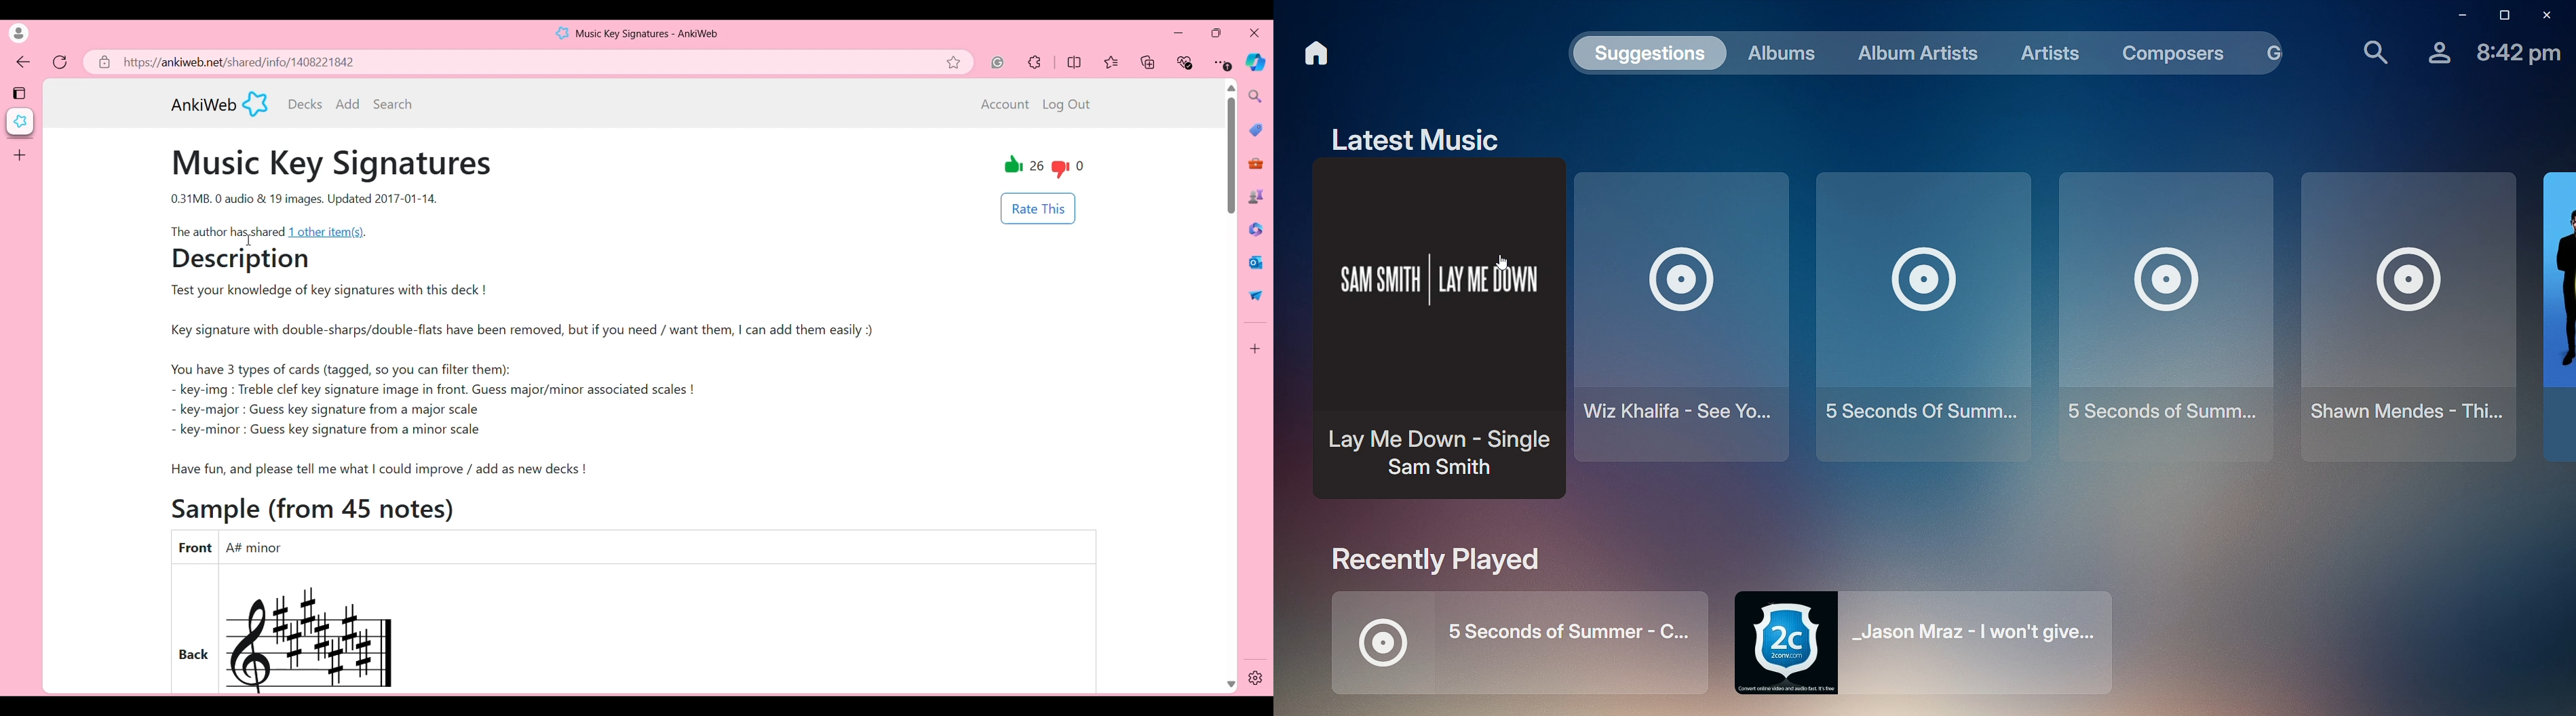 This screenshot has width=2576, height=728. What do you see at coordinates (1075, 62) in the screenshot?
I see `Split screen` at bounding box center [1075, 62].